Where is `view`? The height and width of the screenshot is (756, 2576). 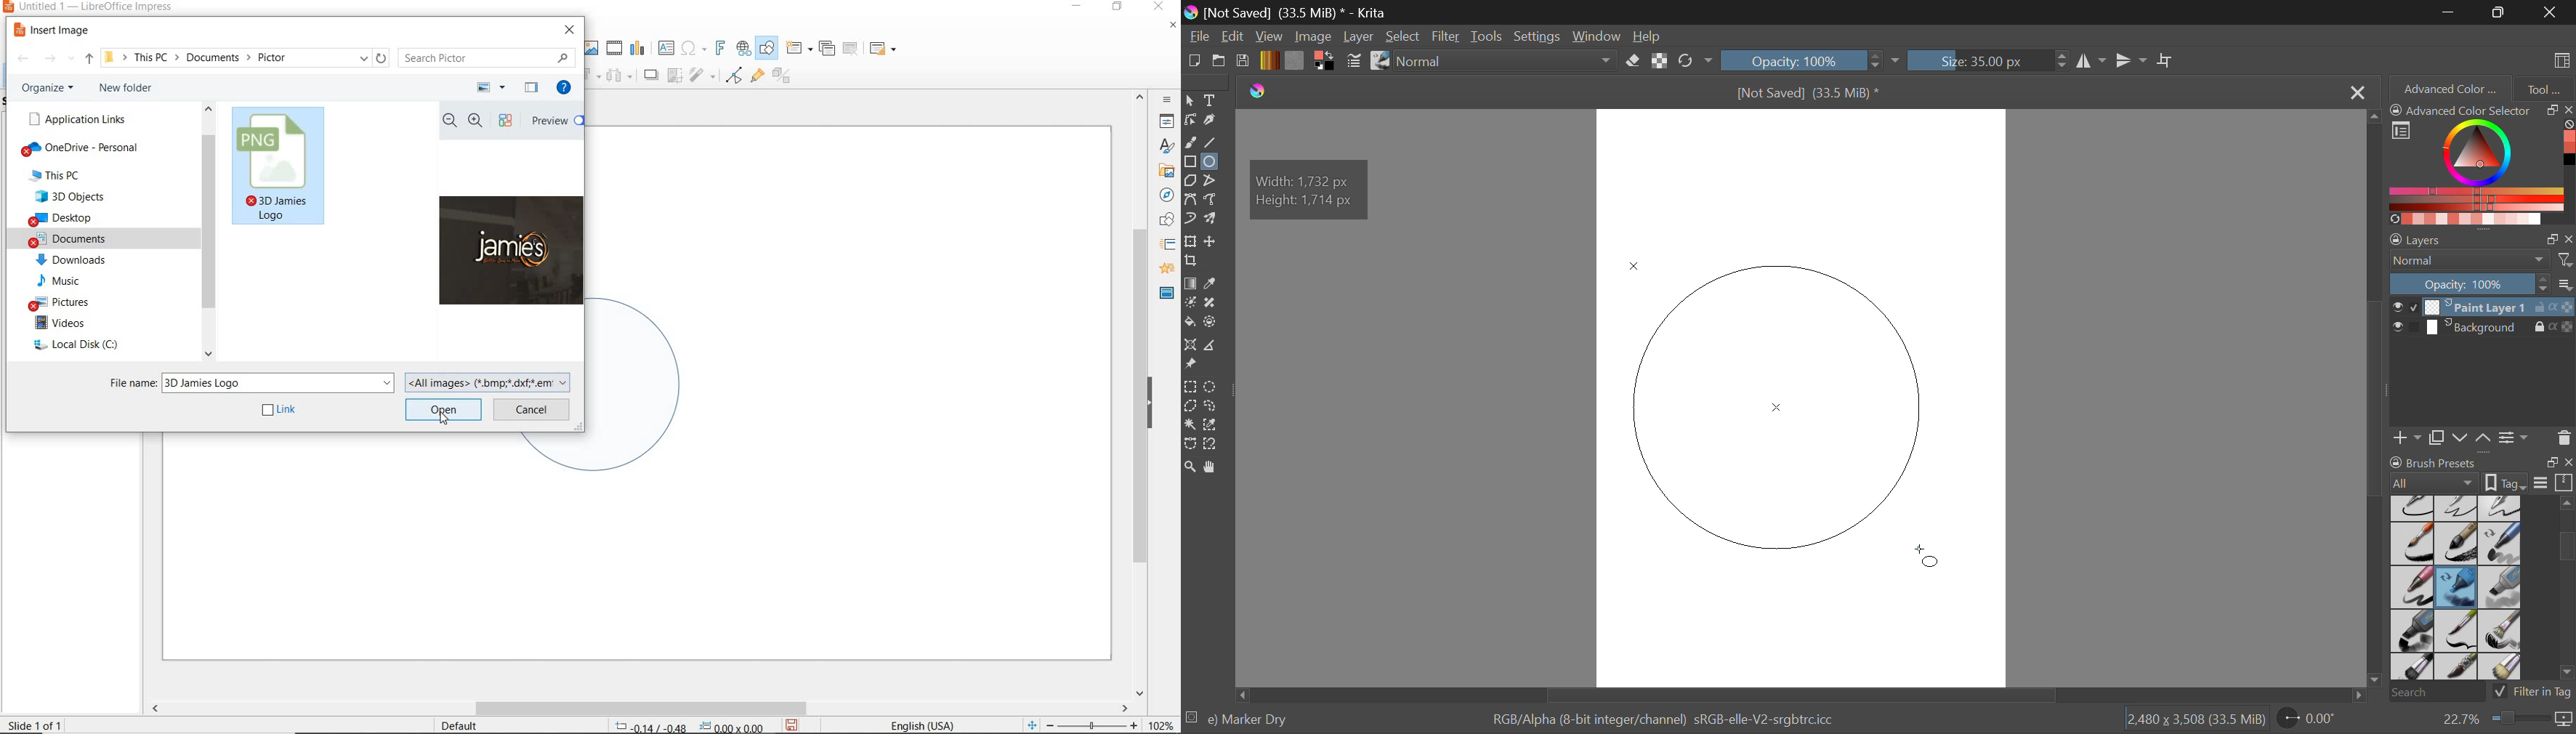
view is located at coordinates (508, 122).